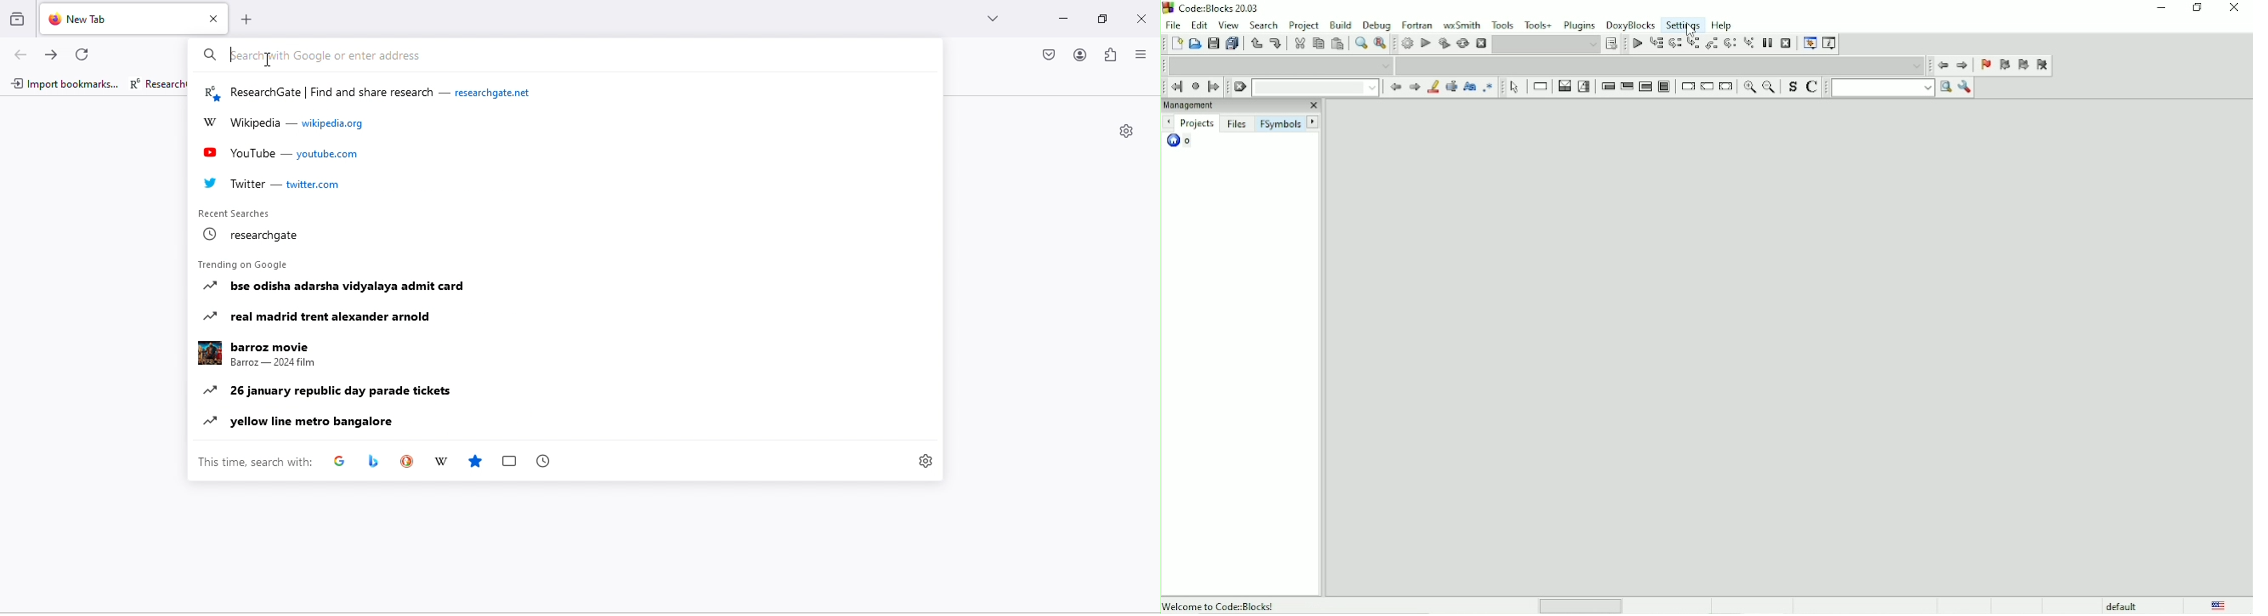 This screenshot has height=616, width=2268. Describe the element at coordinates (1786, 44) in the screenshot. I see `Stop debugger` at that location.